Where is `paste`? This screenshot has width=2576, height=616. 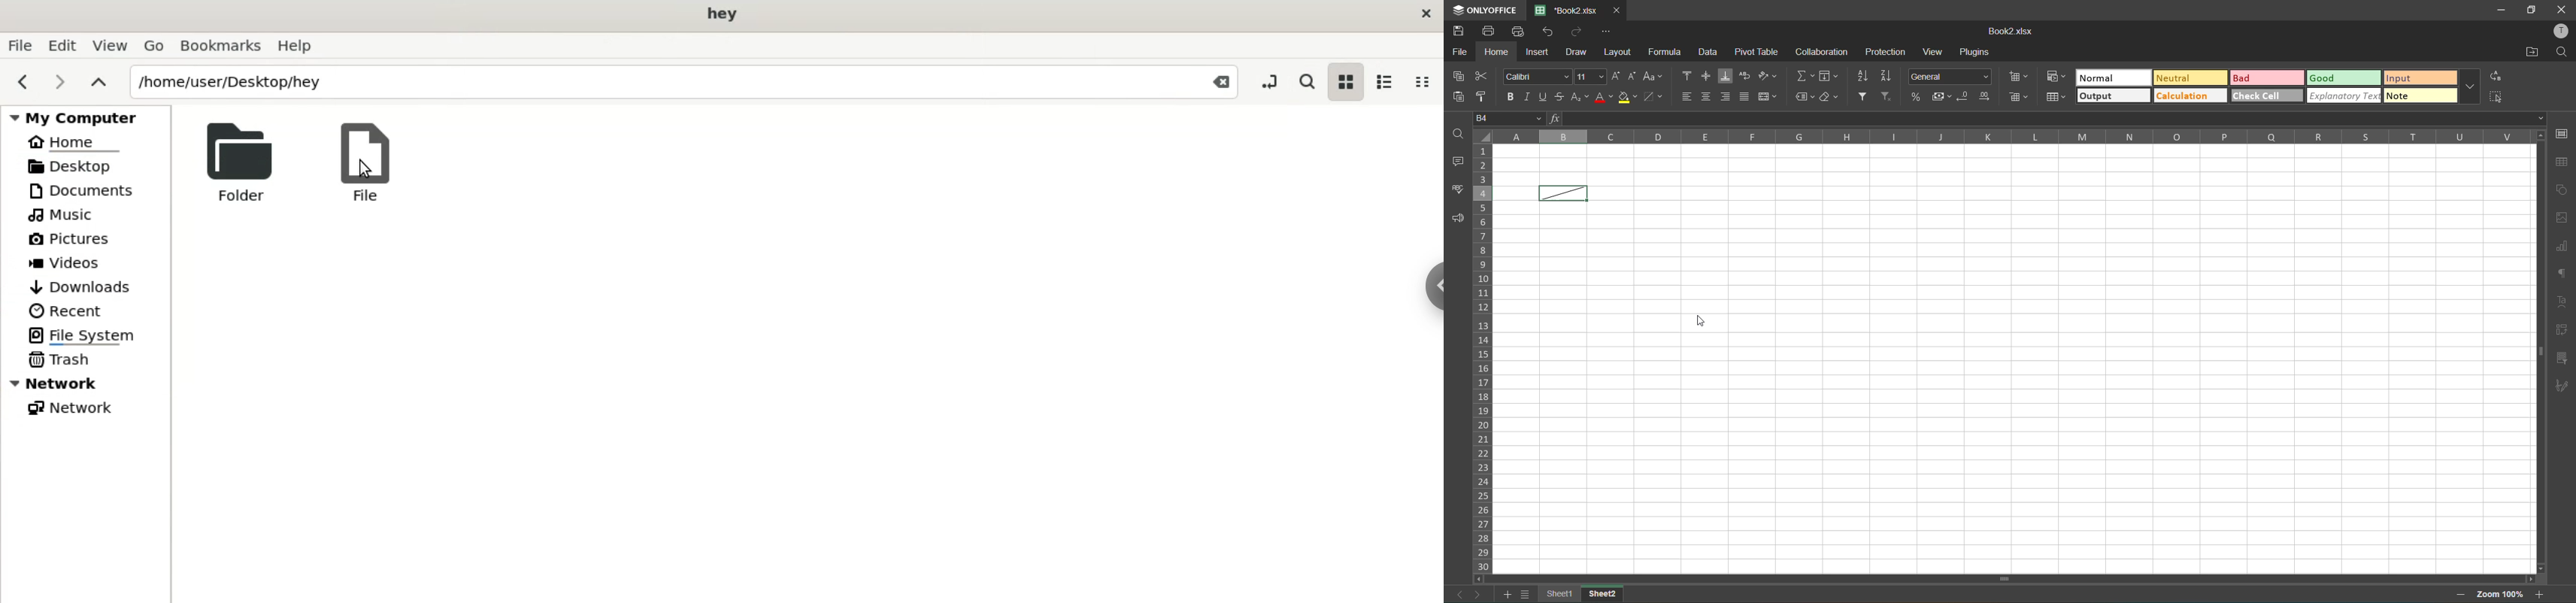 paste is located at coordinates (1463, 97).